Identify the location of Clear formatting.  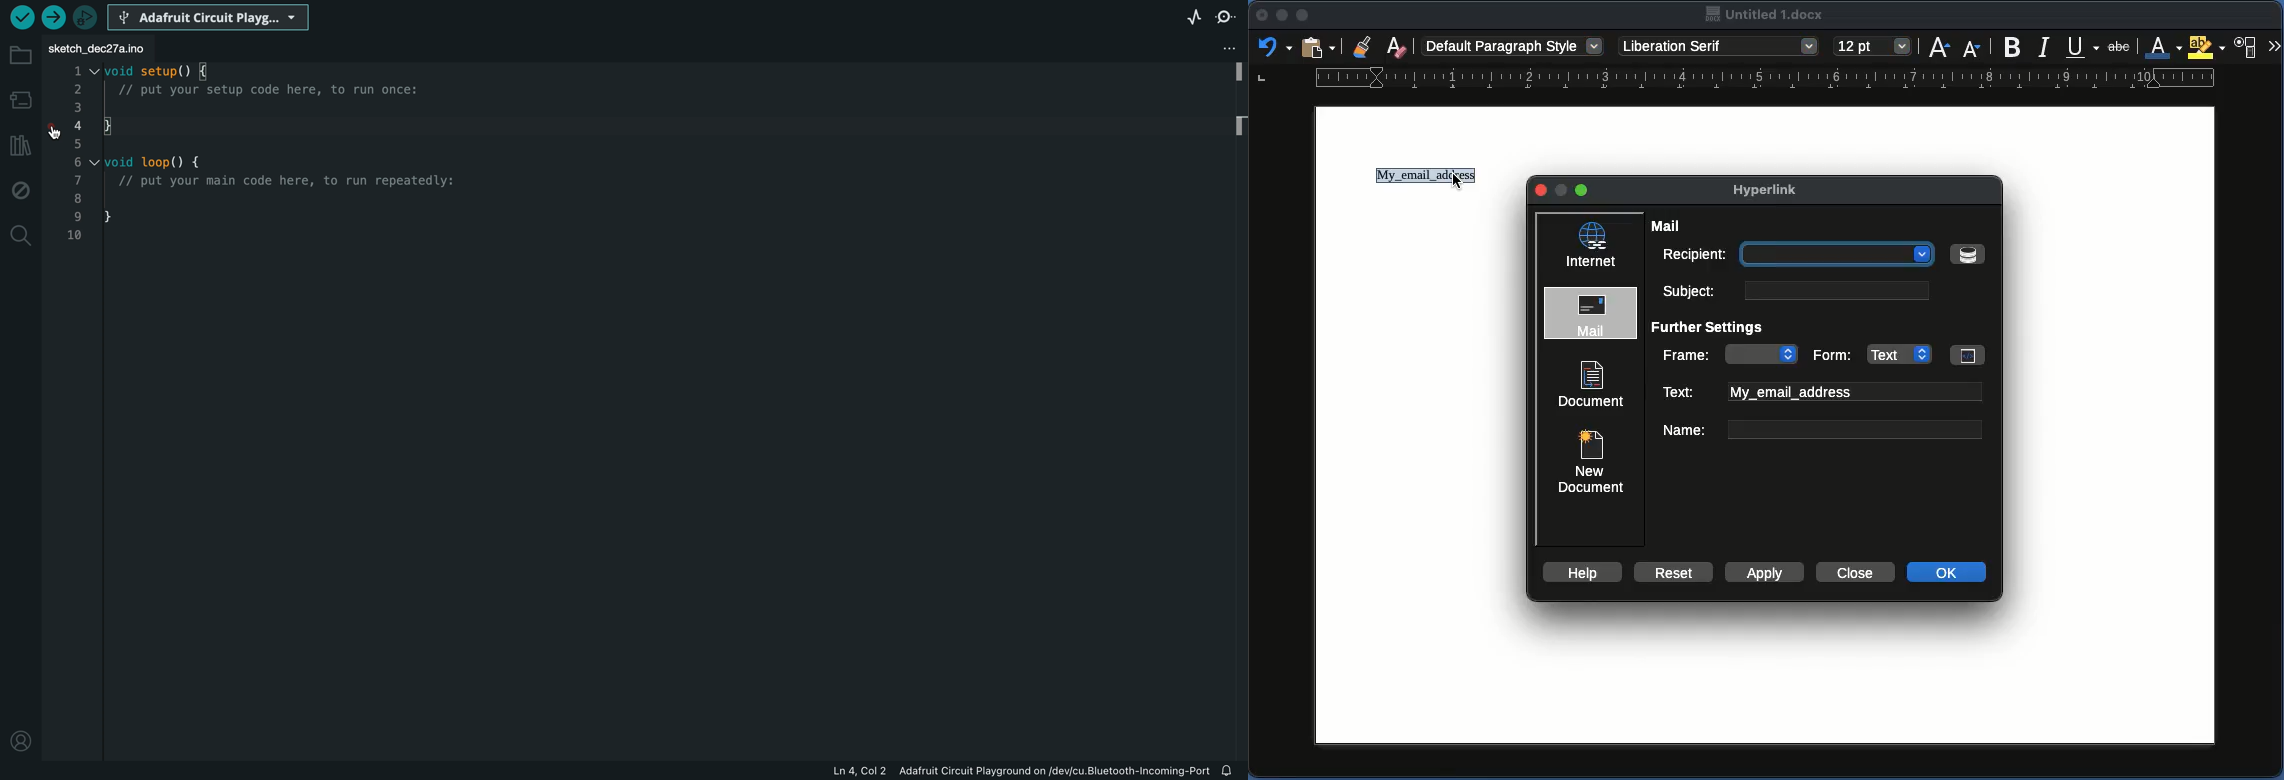
(1398, 45).